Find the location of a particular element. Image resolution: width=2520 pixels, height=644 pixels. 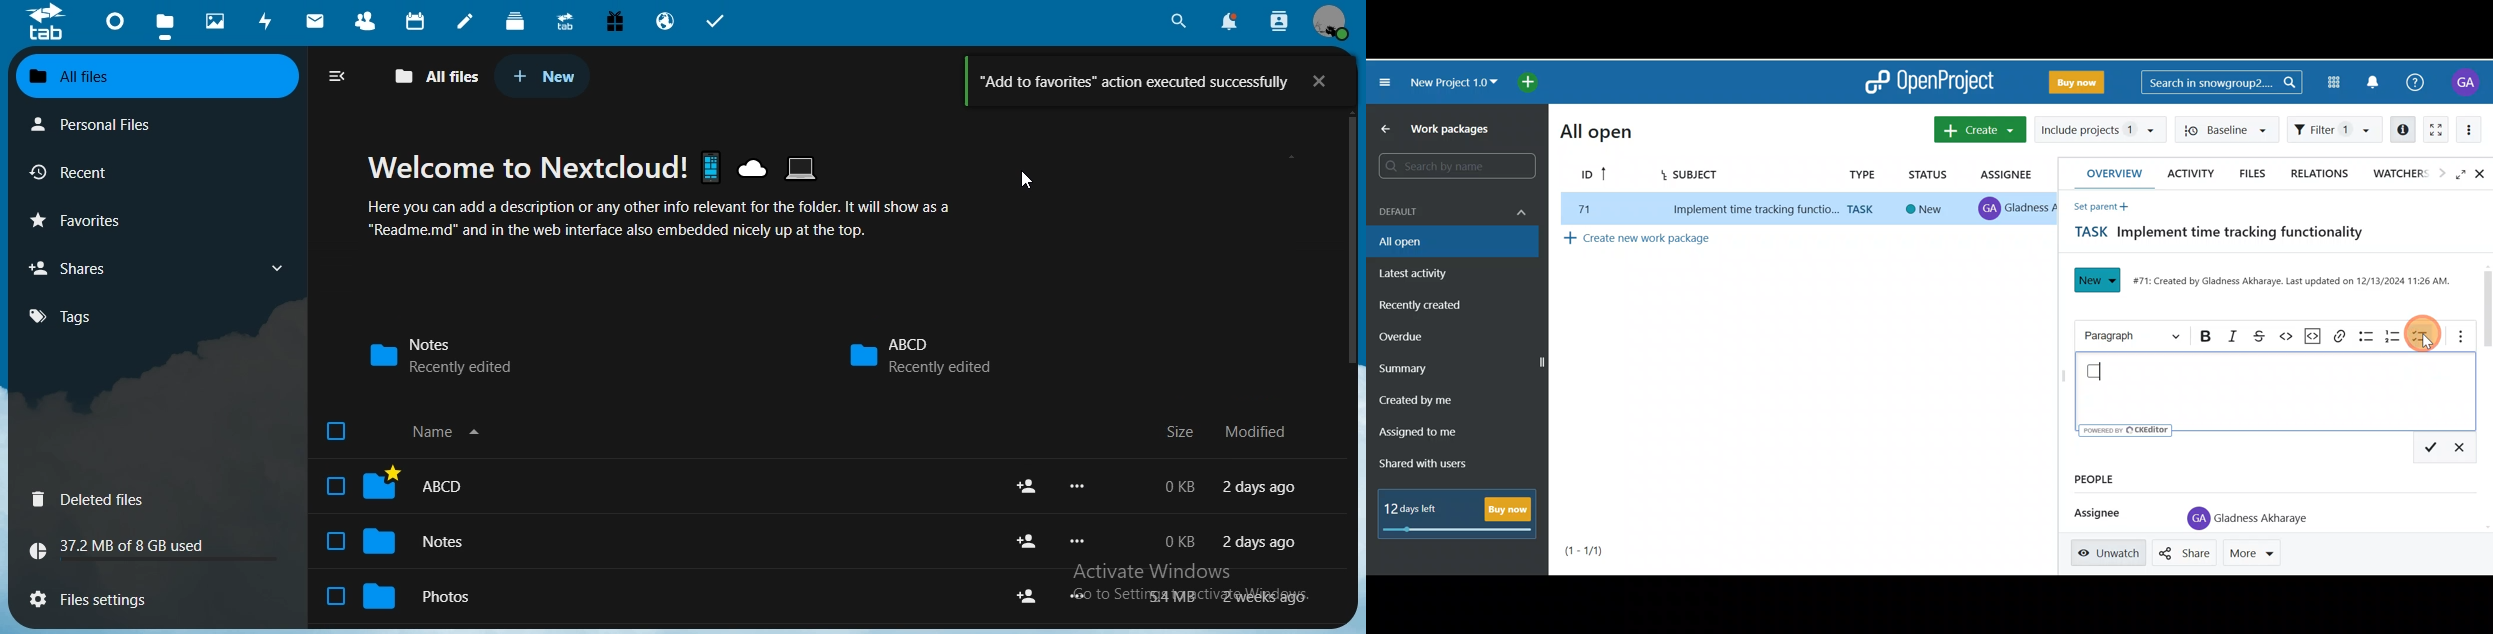

tags is located at coordinates (65, 316).